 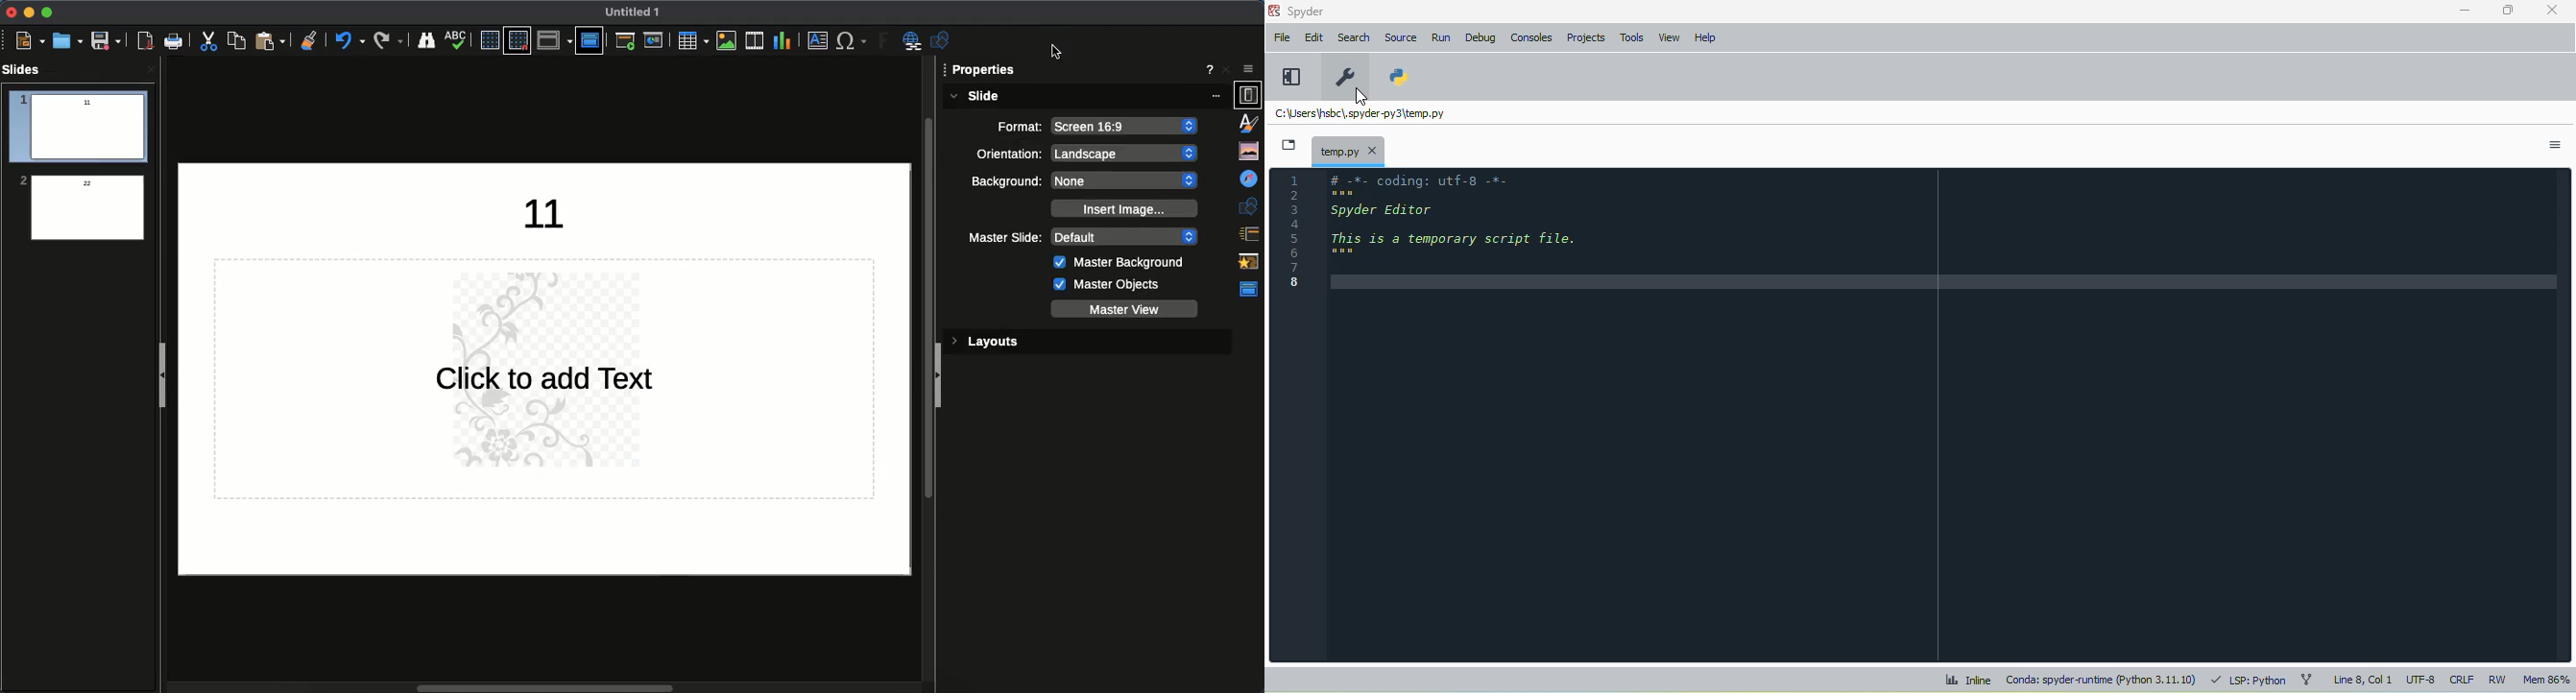 What do you see at coordinates (944, 376) in the screenshot?
I see `Collapse` at bounding box center [944, 376].